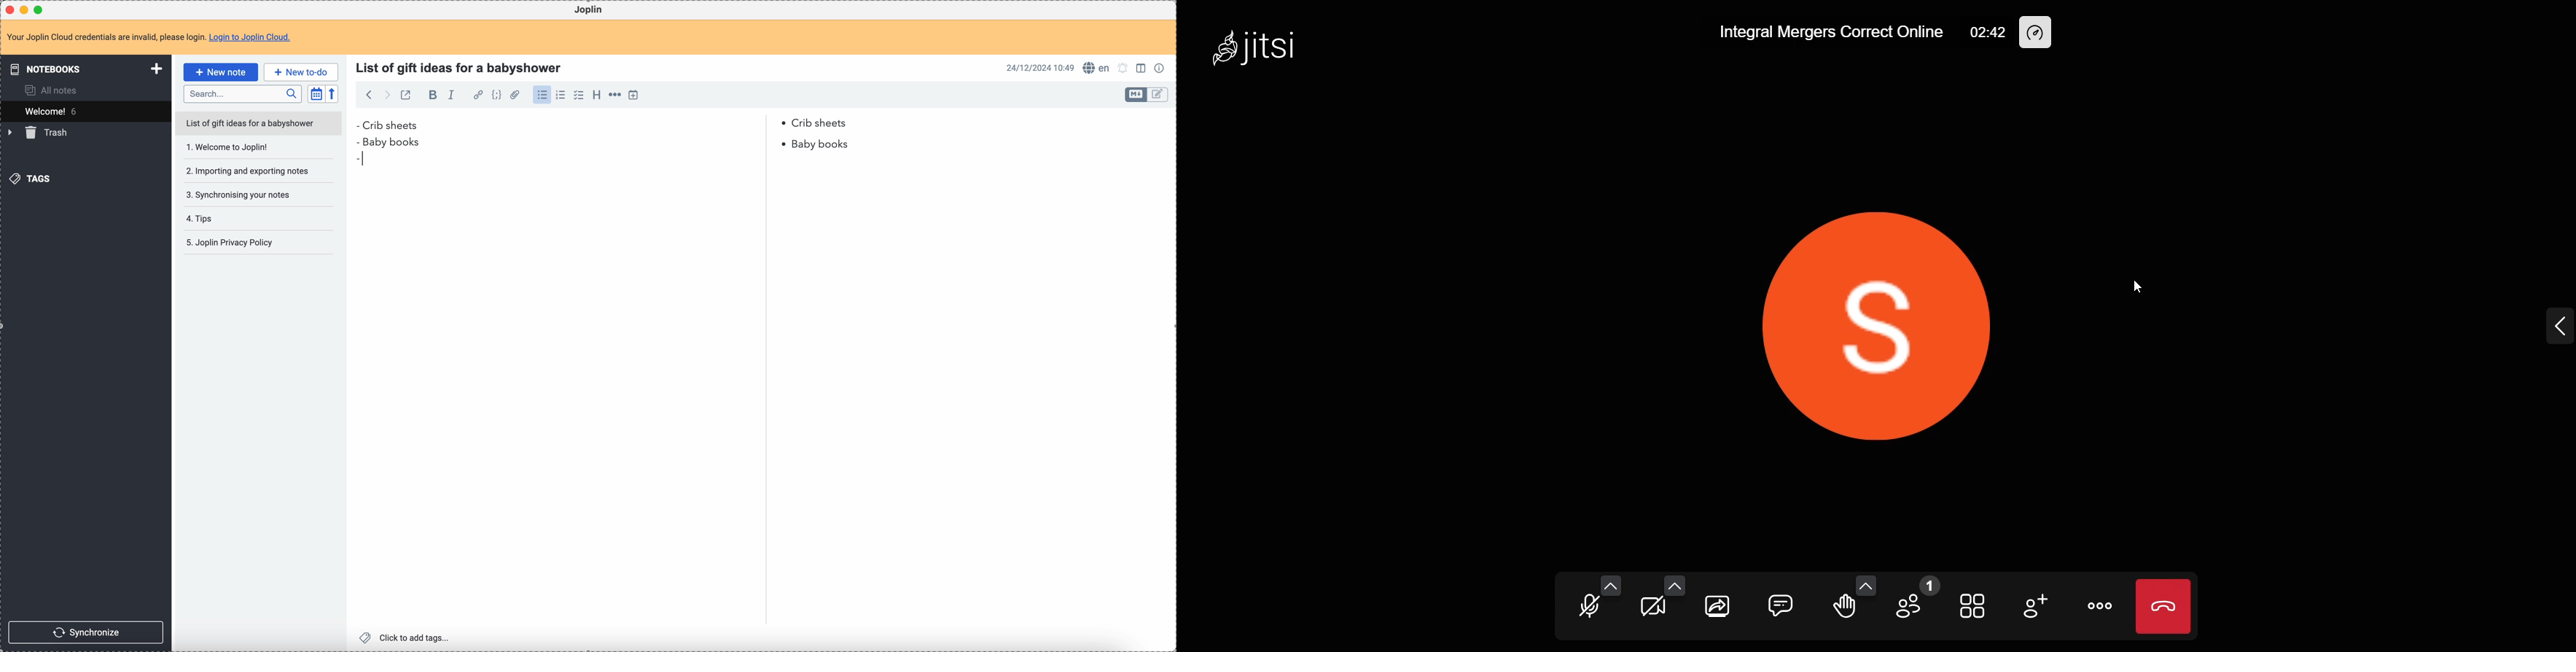 The image size is (2576, 672). I want to click on set alarm, so click(1124, 68).